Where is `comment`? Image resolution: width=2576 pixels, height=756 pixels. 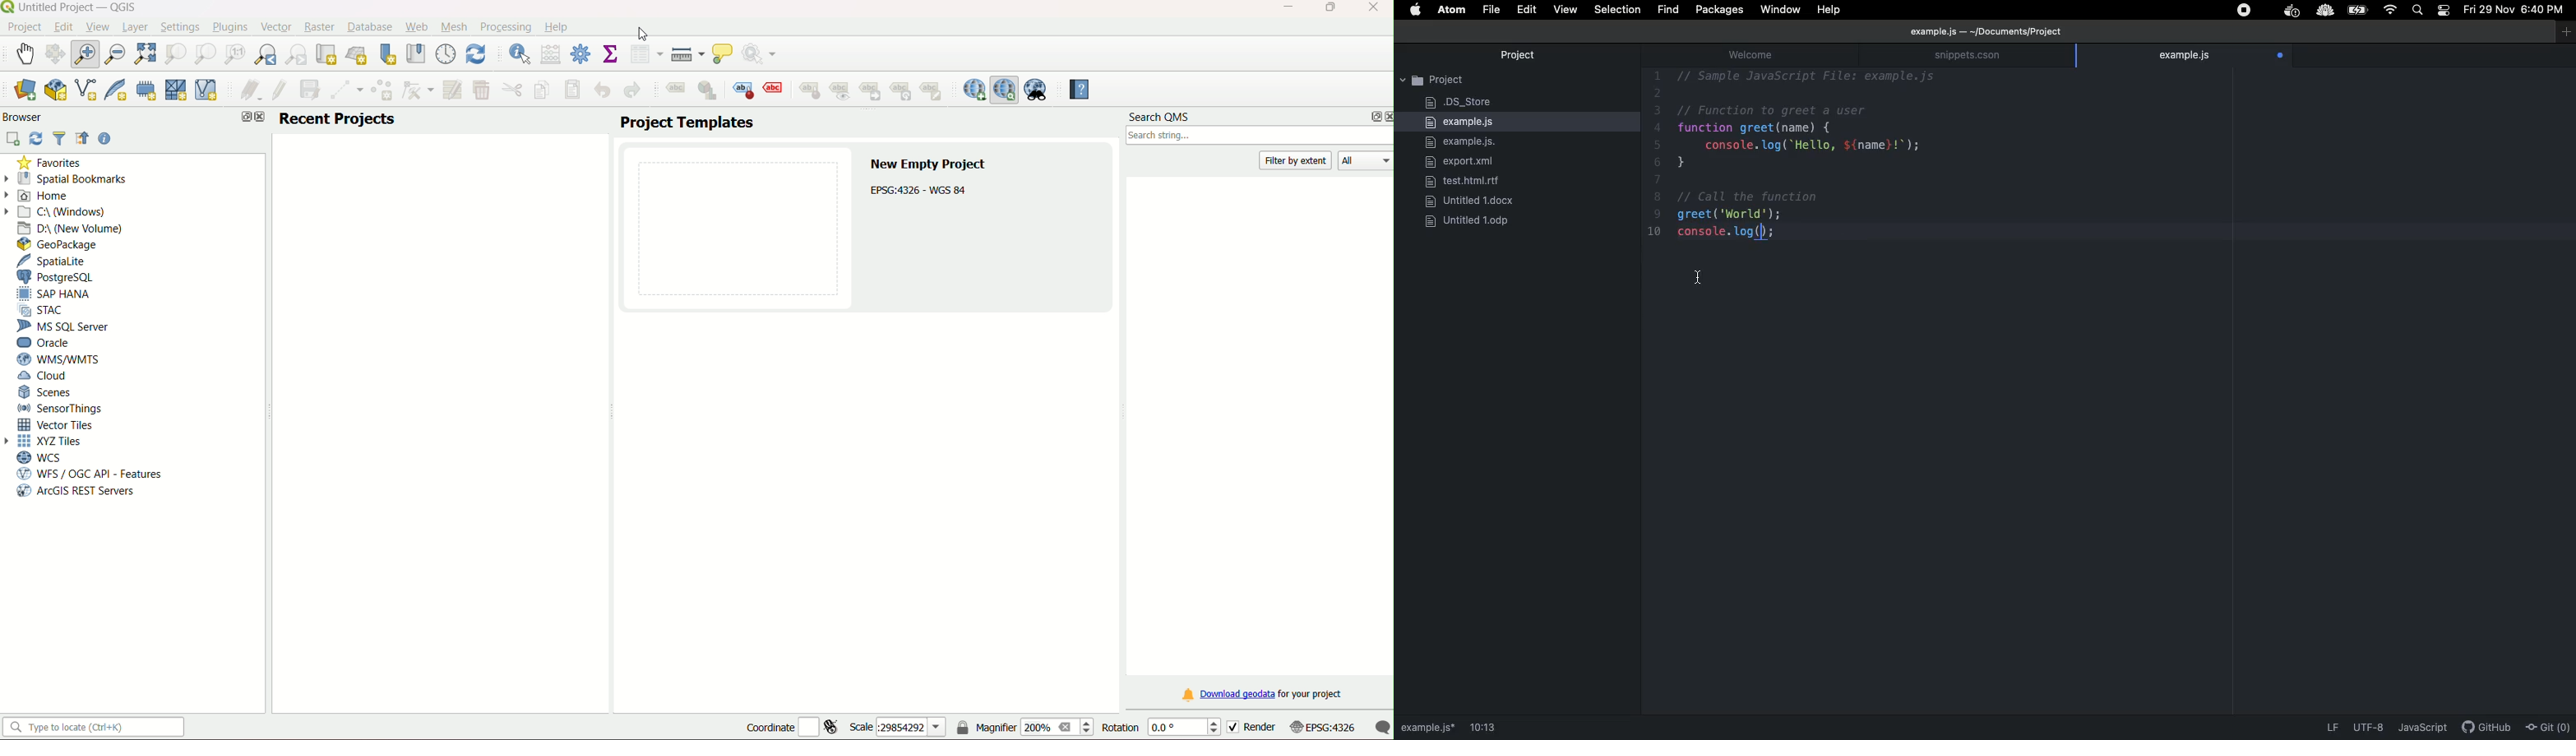 comment is located at coordinates (1382, 727).